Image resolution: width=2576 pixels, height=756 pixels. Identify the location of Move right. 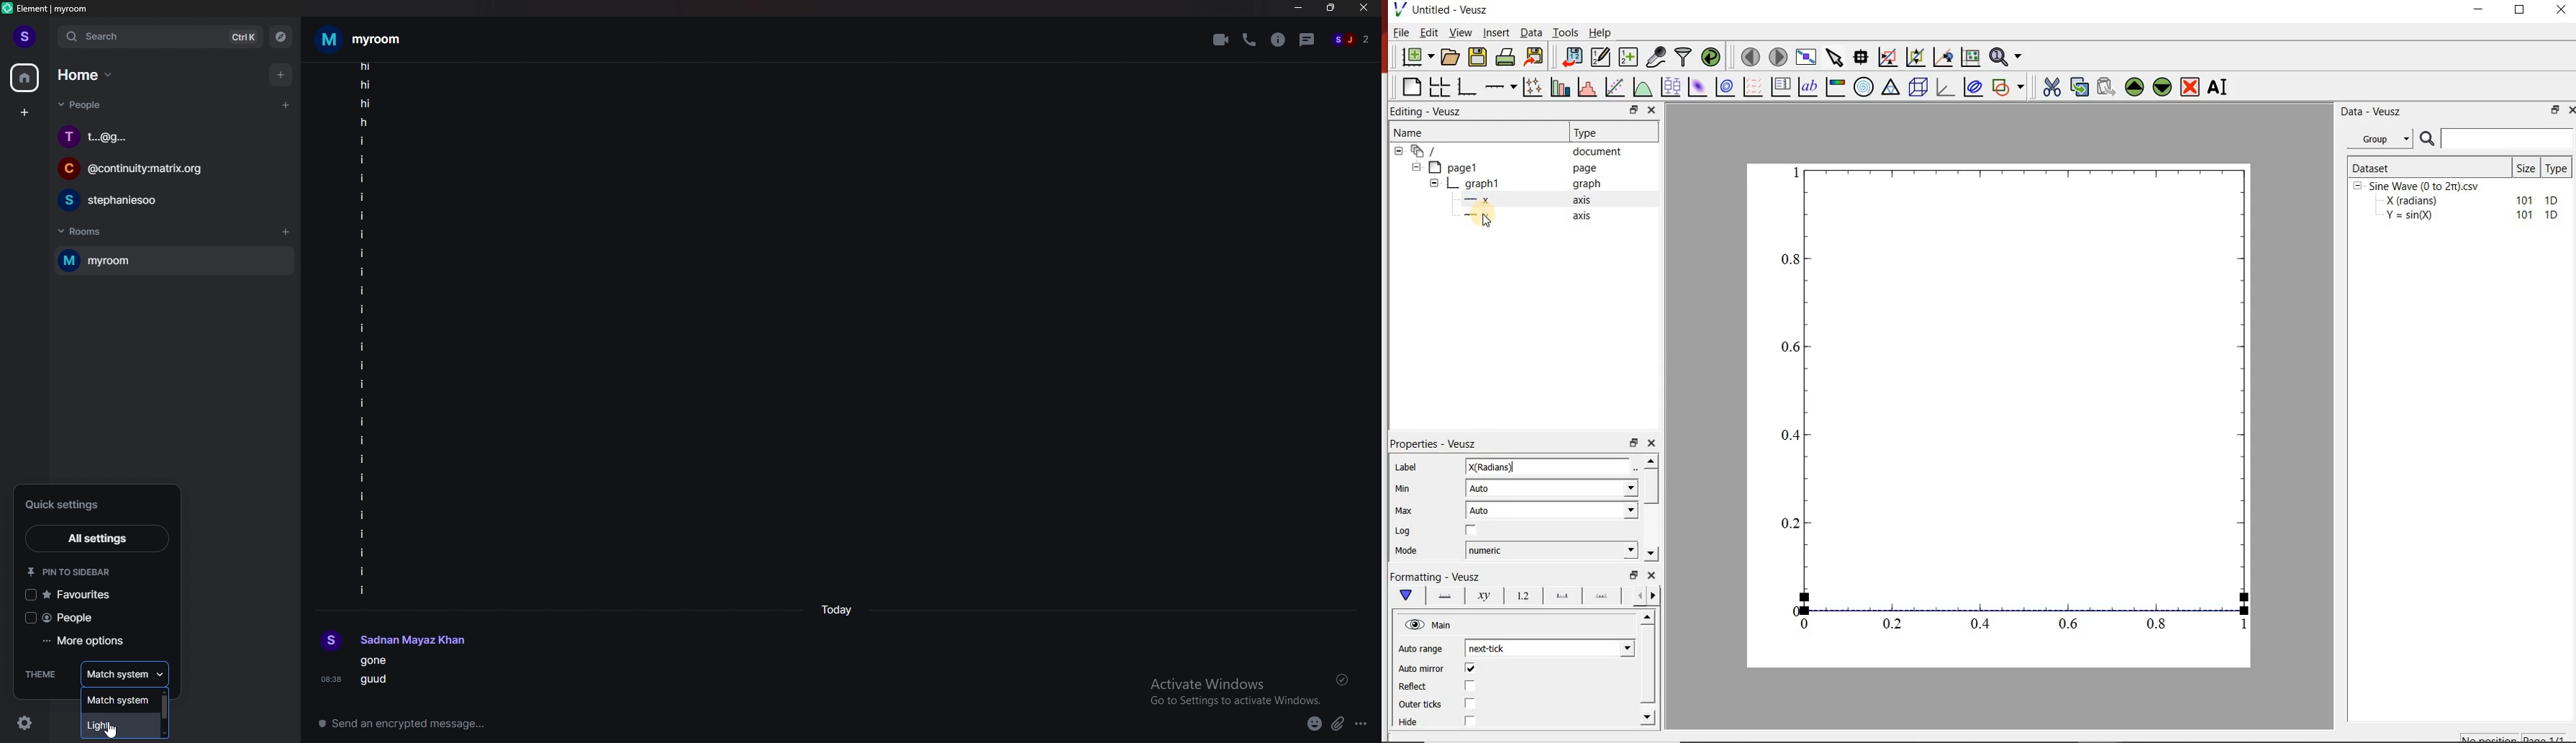
(1655, 596).